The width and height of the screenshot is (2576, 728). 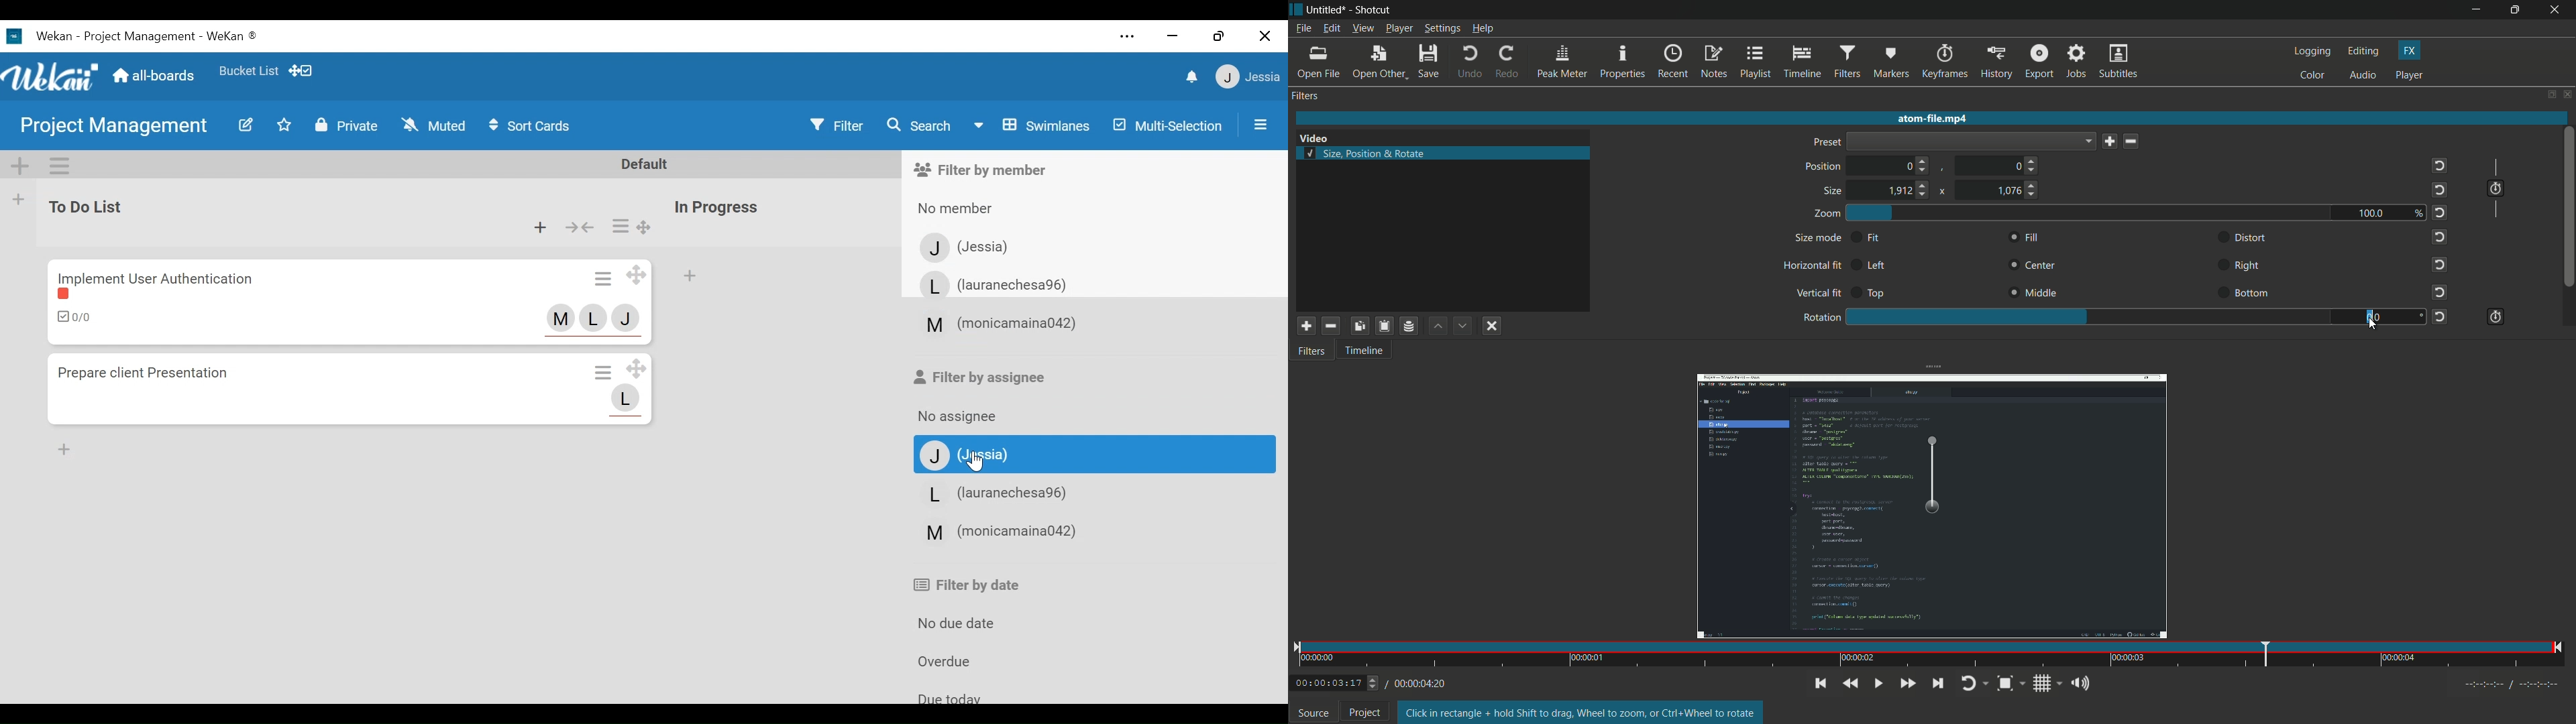 I want to click on middle, so click(x=2036, y=292).